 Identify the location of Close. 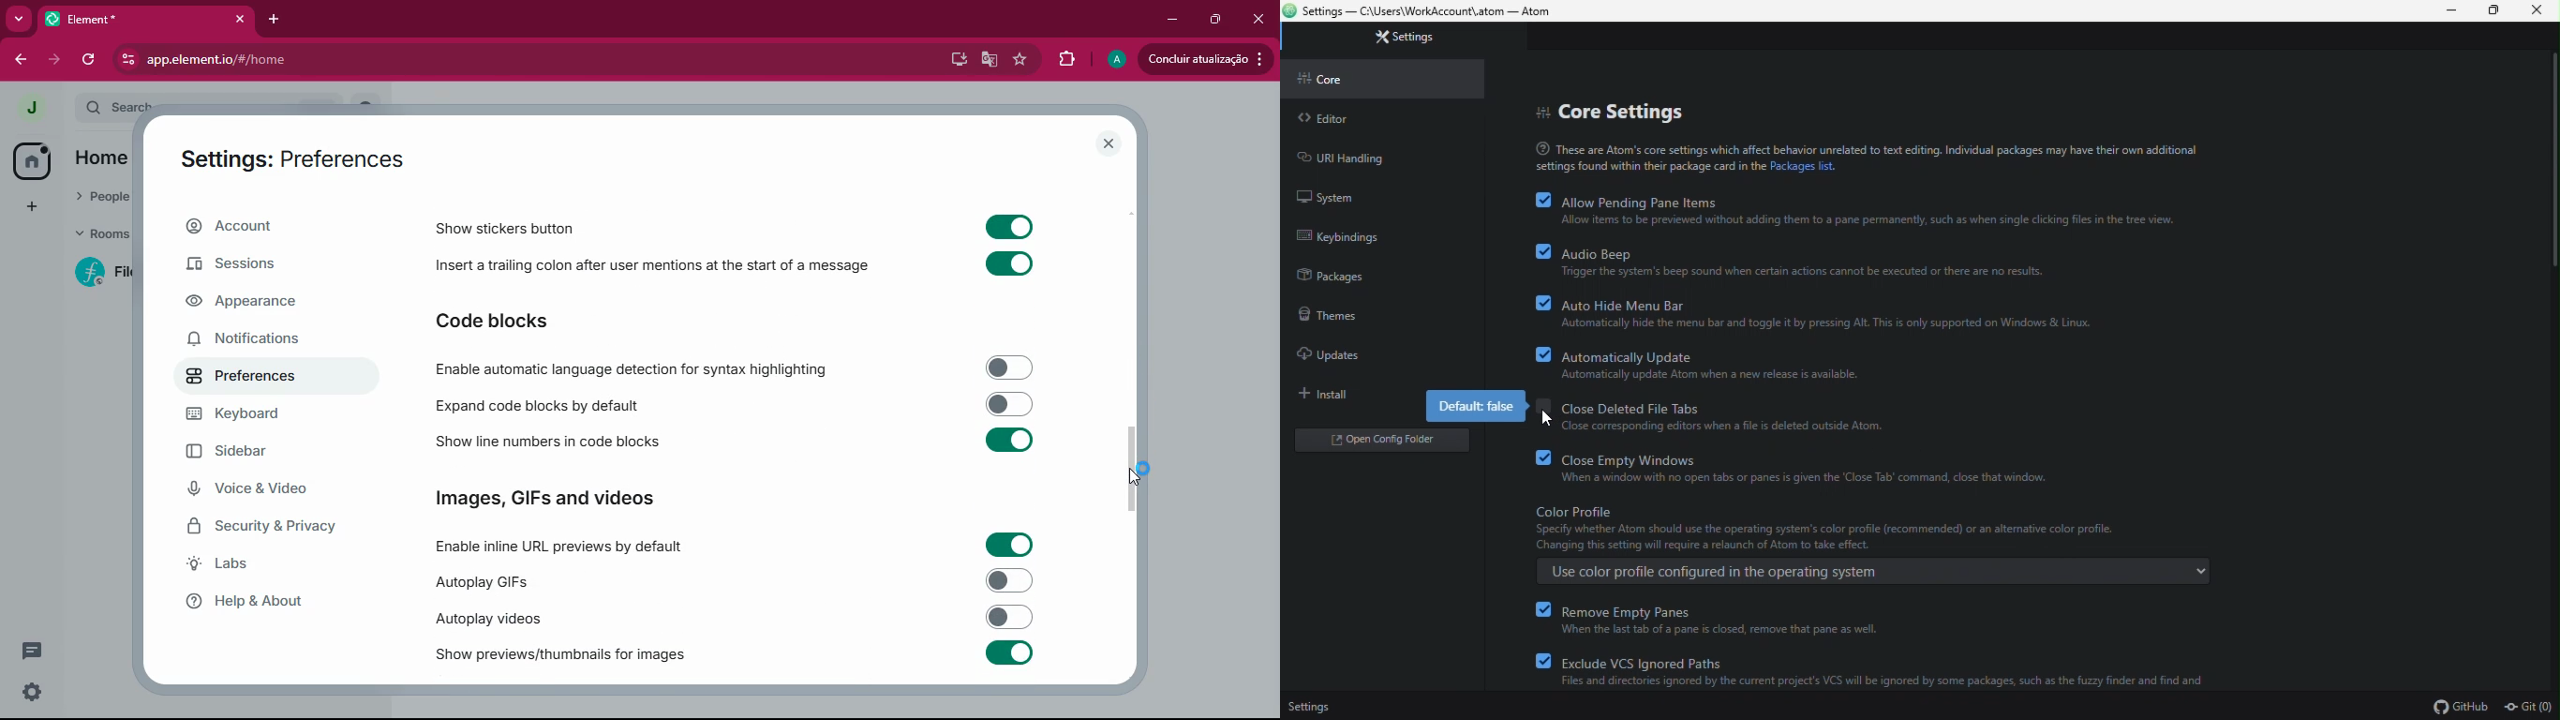
(1260, 19).